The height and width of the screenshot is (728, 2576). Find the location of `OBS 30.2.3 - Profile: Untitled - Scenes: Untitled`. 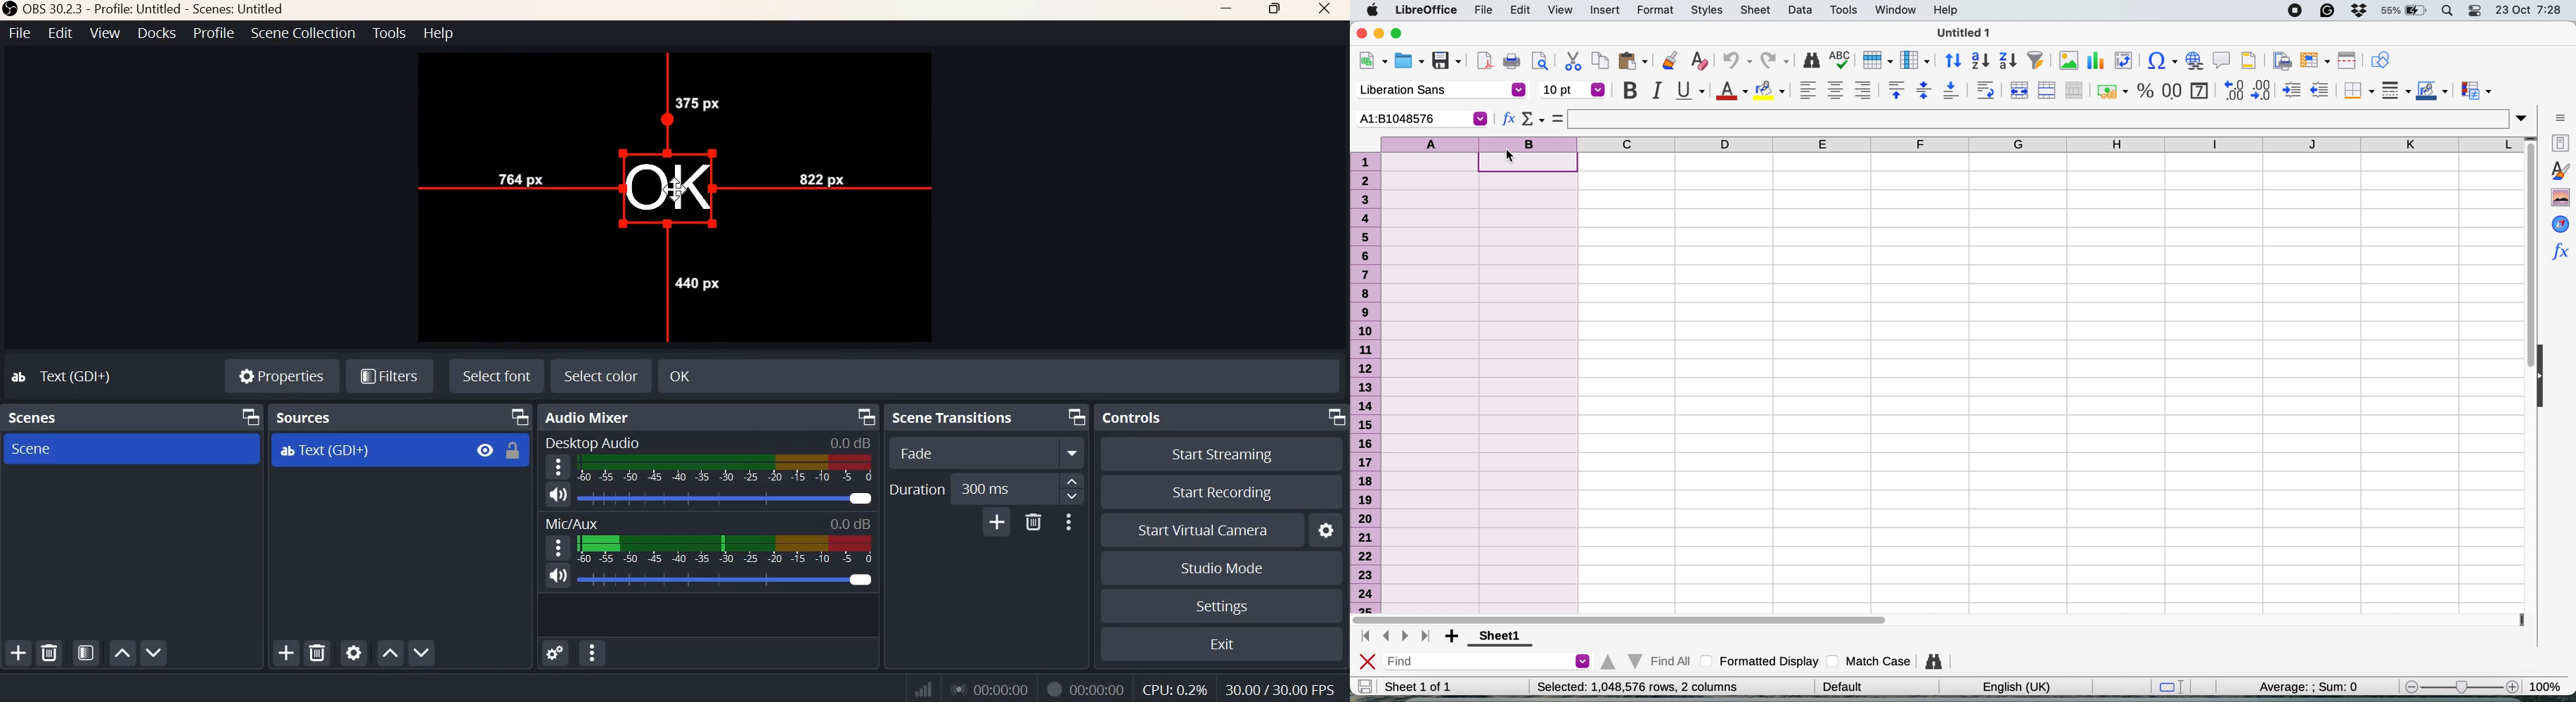

OBS 30.2.3 - Profile: Untitled - Scenes: Untitled is located at coordinates (146, 9).